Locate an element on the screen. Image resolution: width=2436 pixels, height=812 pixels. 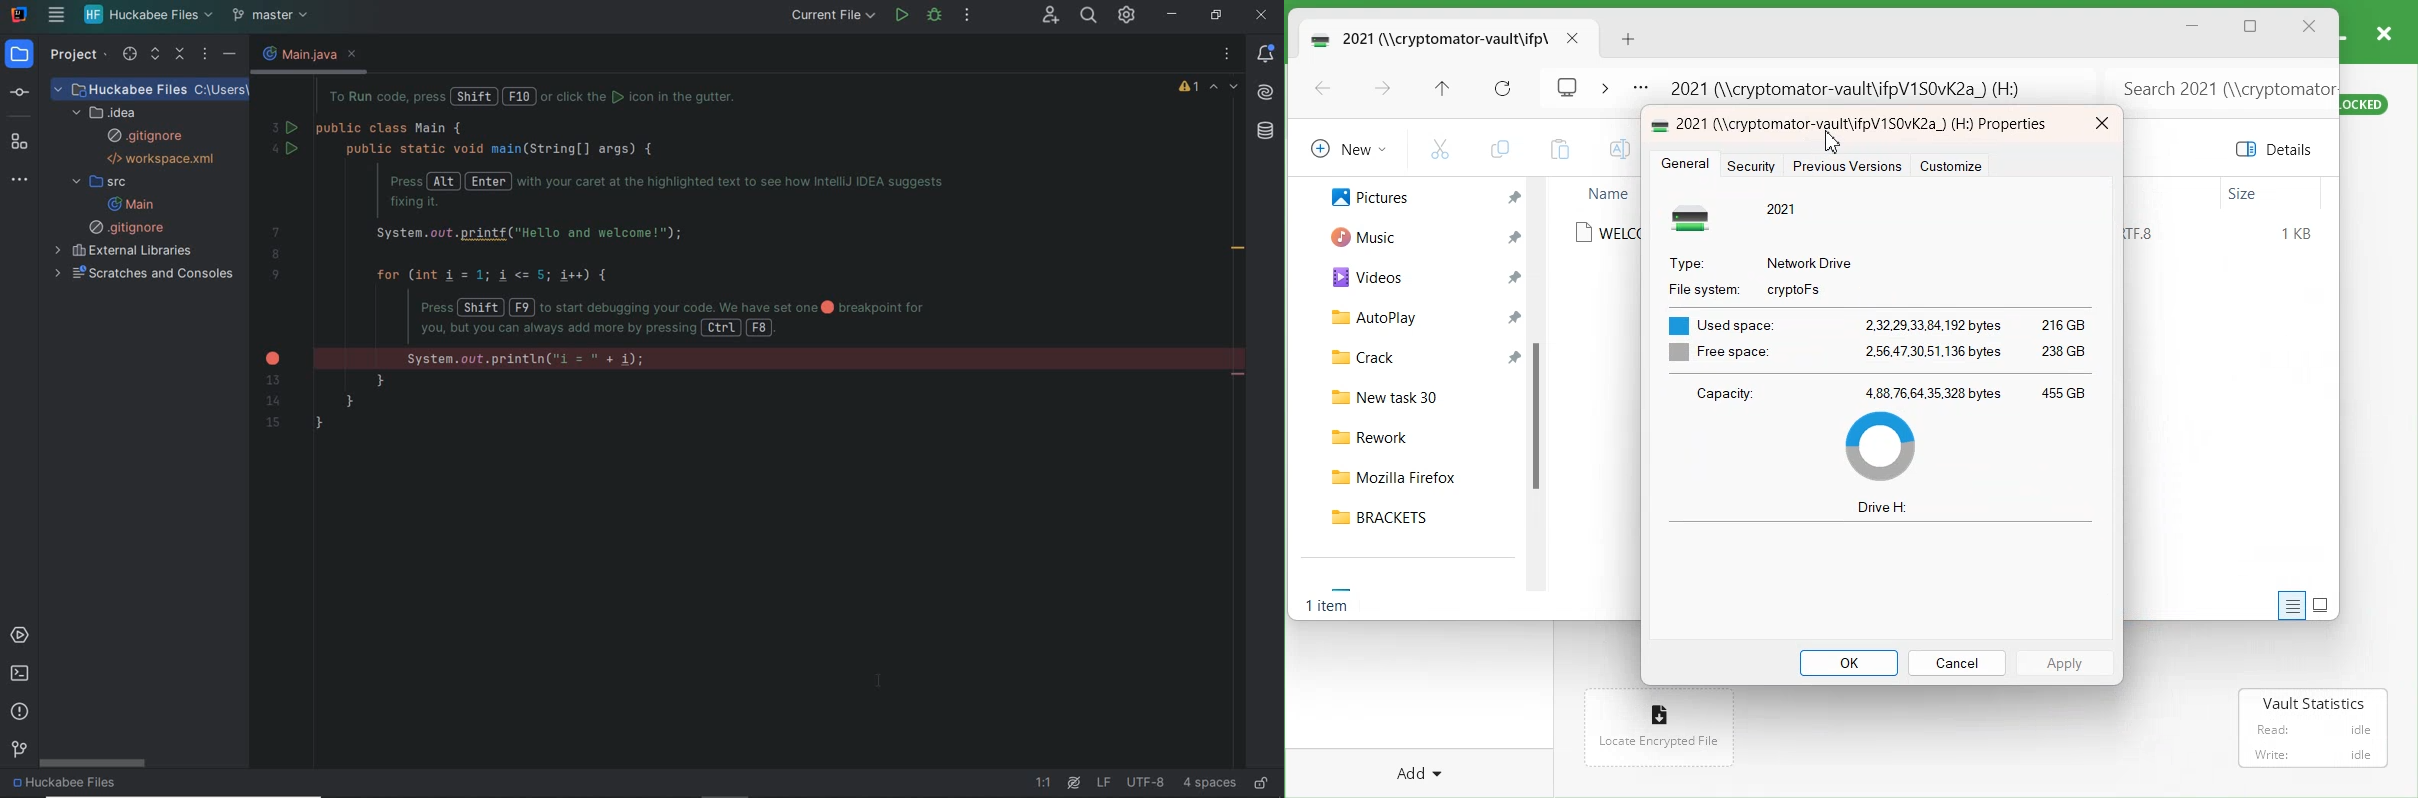
Pin a file is located at coordinates (1516, 277).